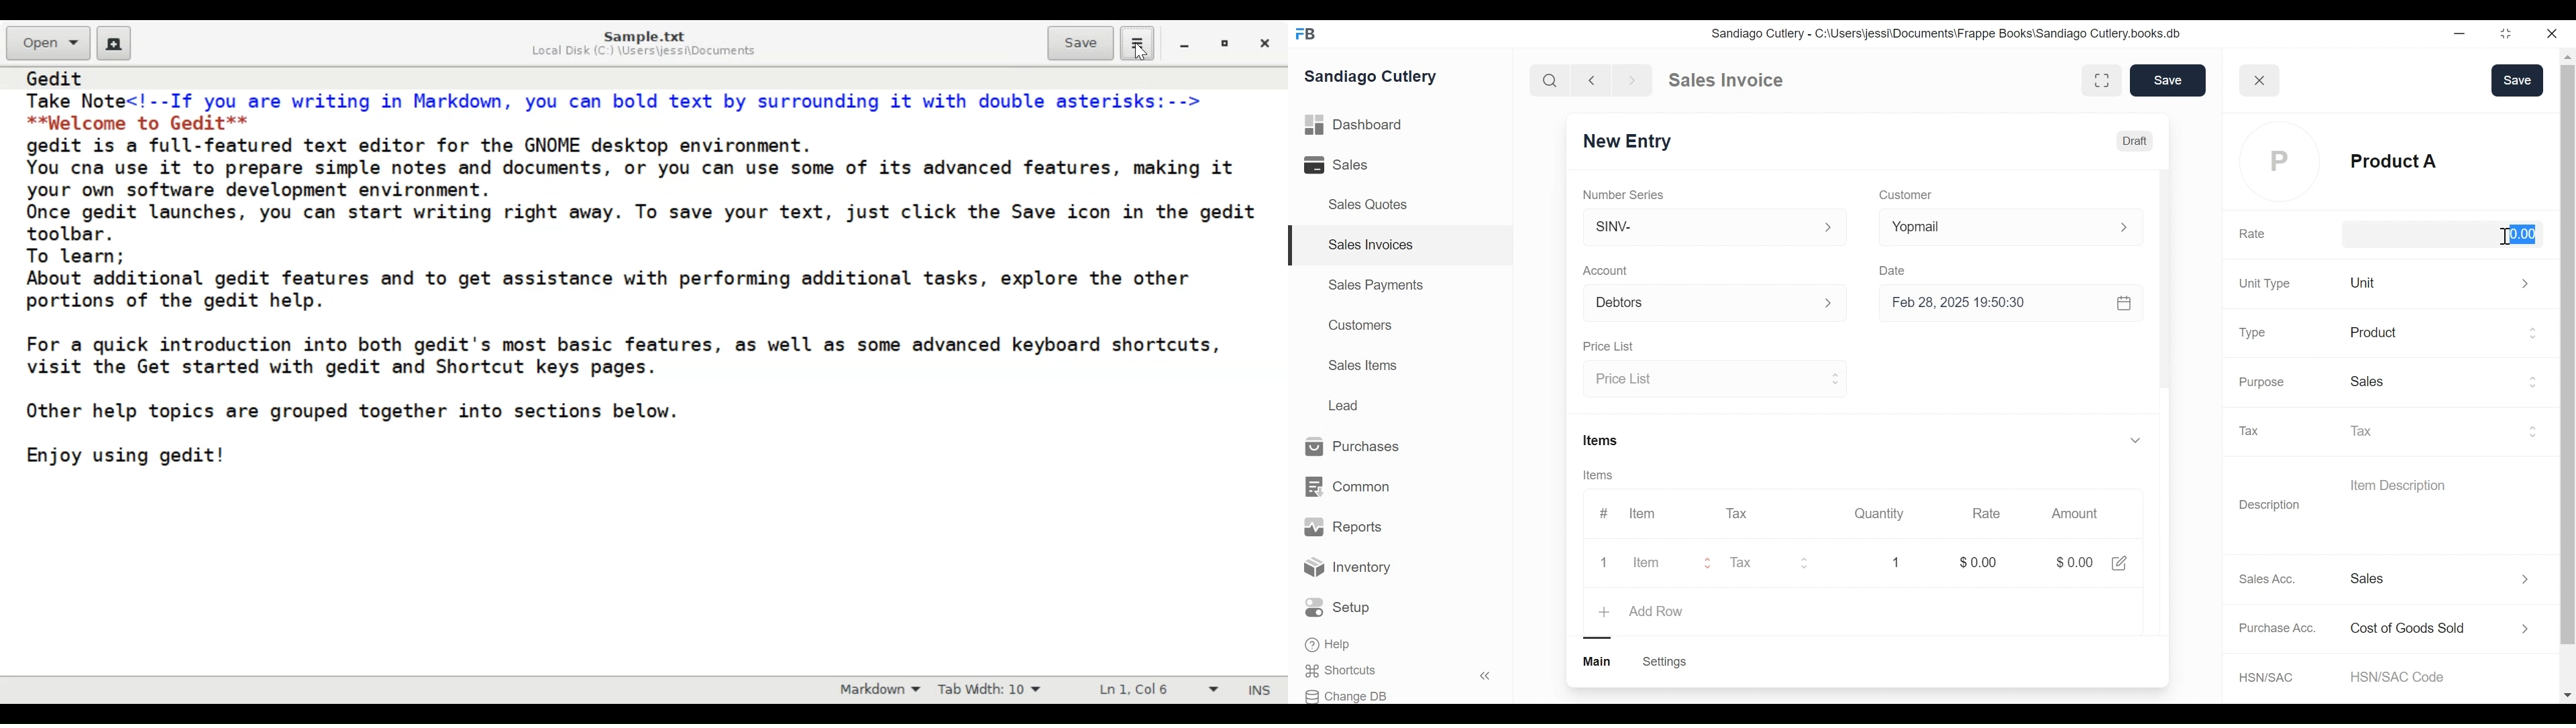  What do you see at coordinates (1739, 514) in the screenshot?
I see `Tax` at bounding box center [1739, 514].